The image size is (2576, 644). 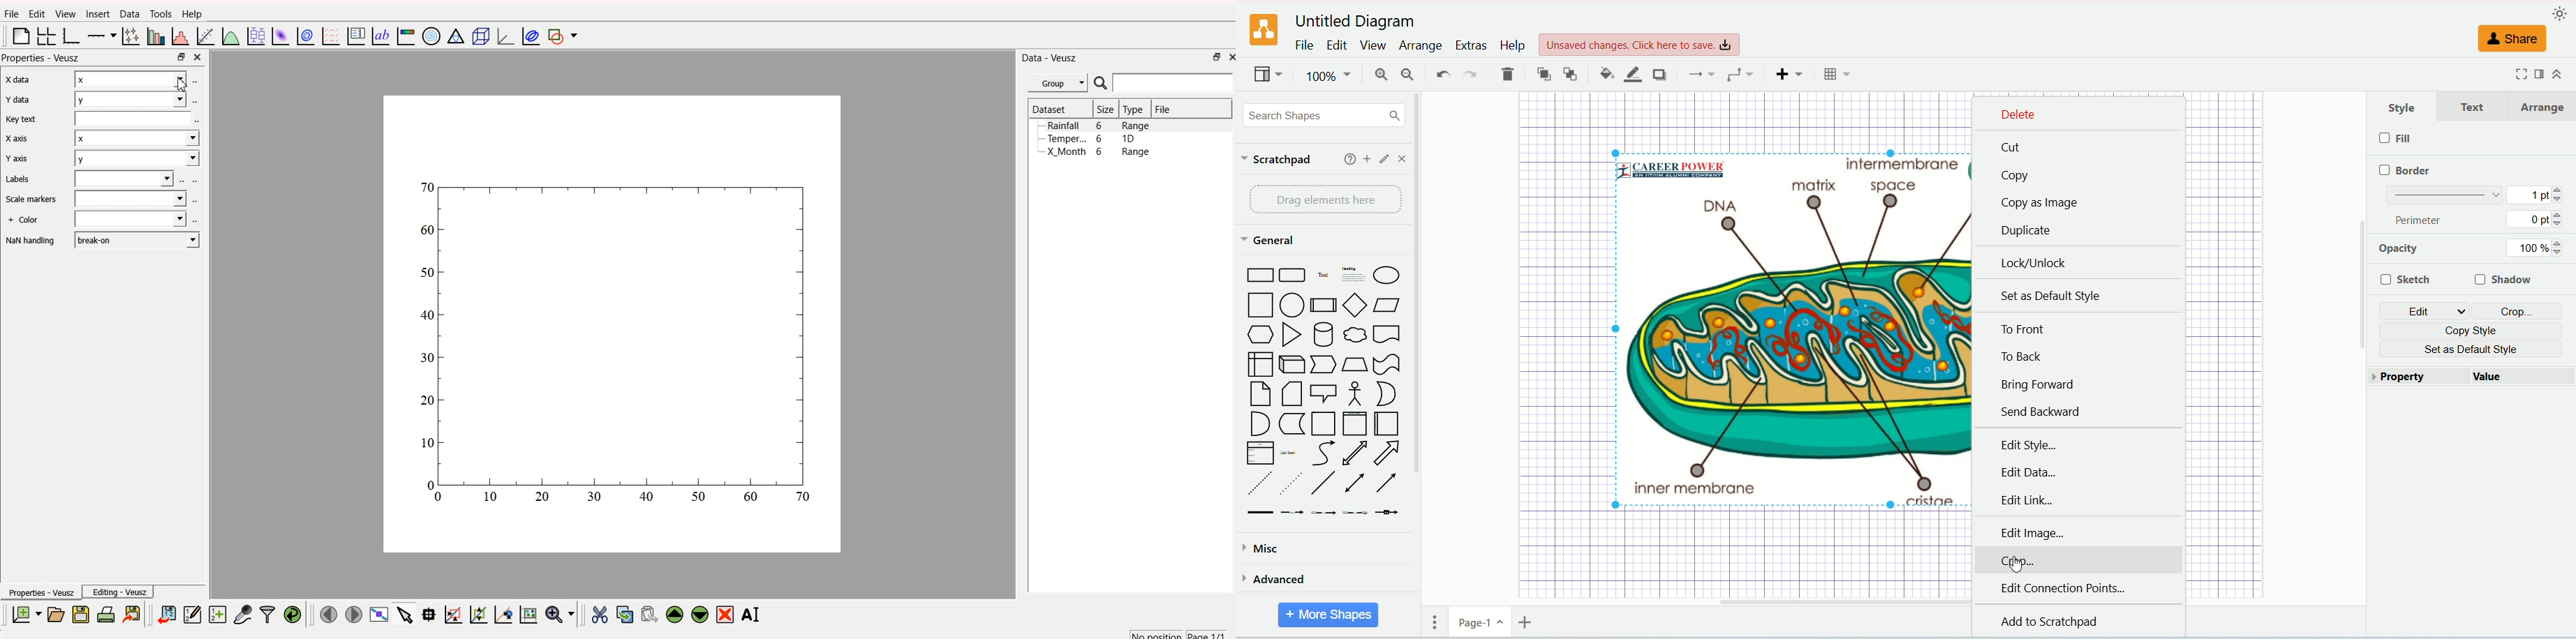 What do you see at coordinates (1324, 276) in the screenshot?
I see `Text` at bounding box center [1324, 276].